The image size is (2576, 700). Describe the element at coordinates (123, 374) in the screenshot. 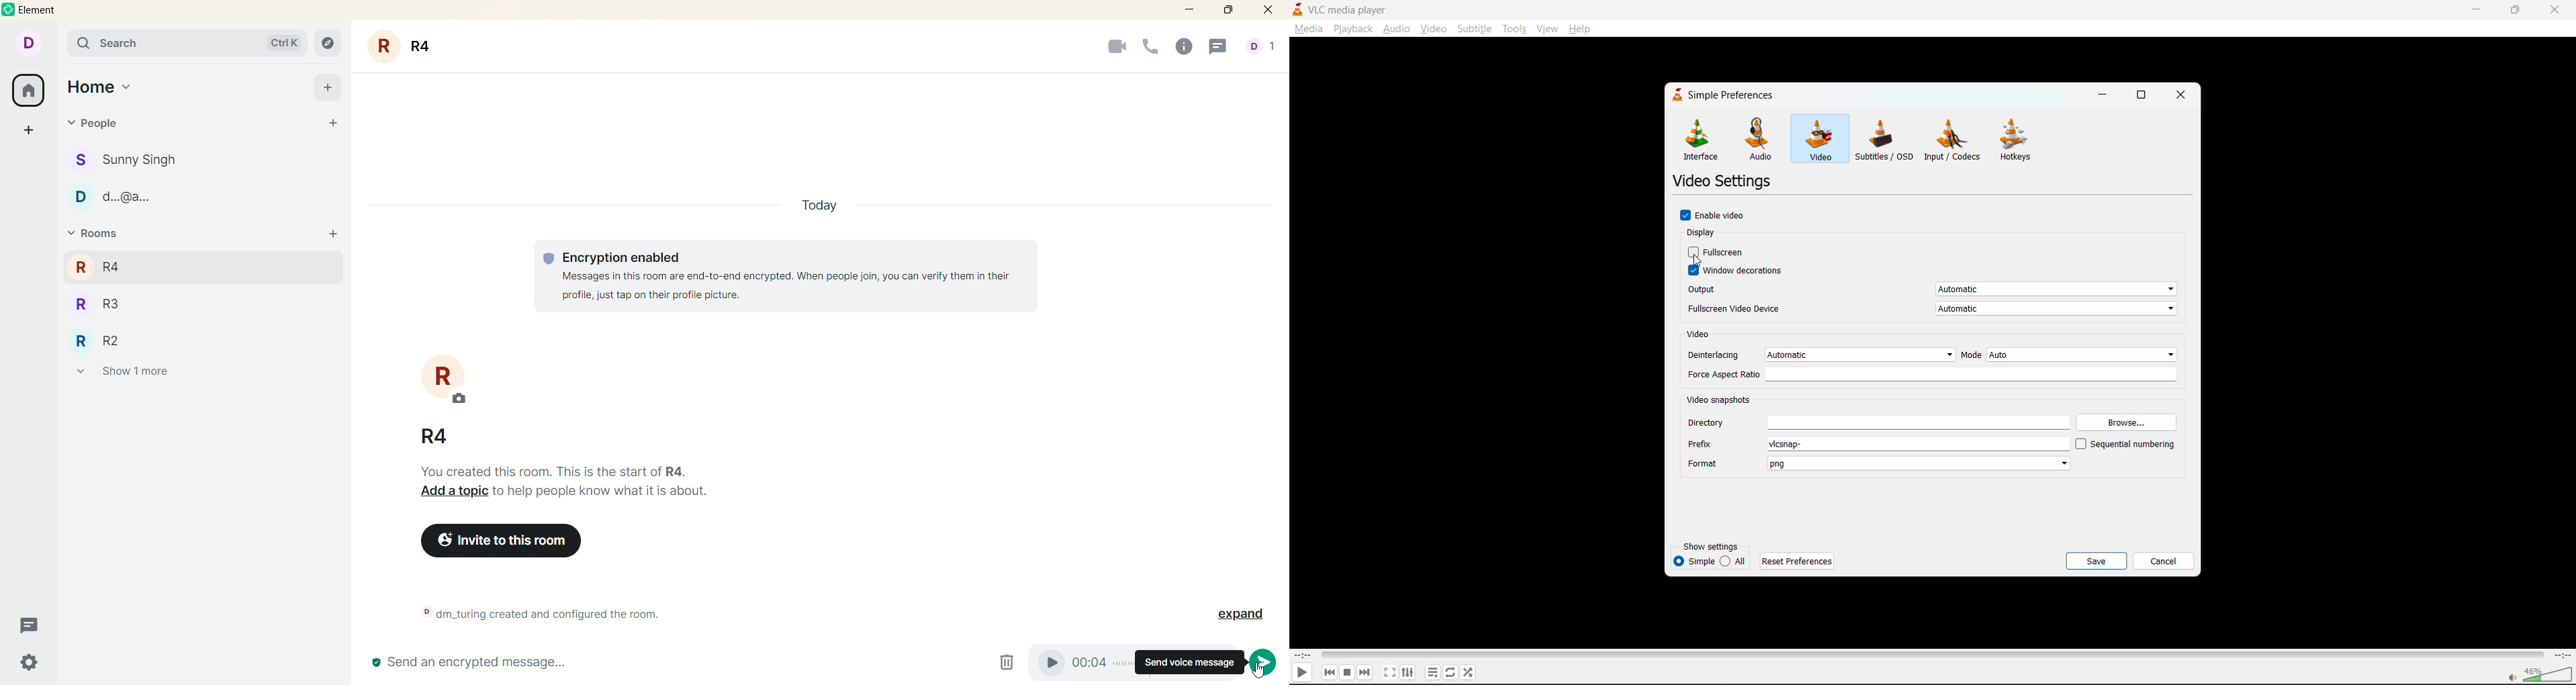

I see `show 1 more` at that location.